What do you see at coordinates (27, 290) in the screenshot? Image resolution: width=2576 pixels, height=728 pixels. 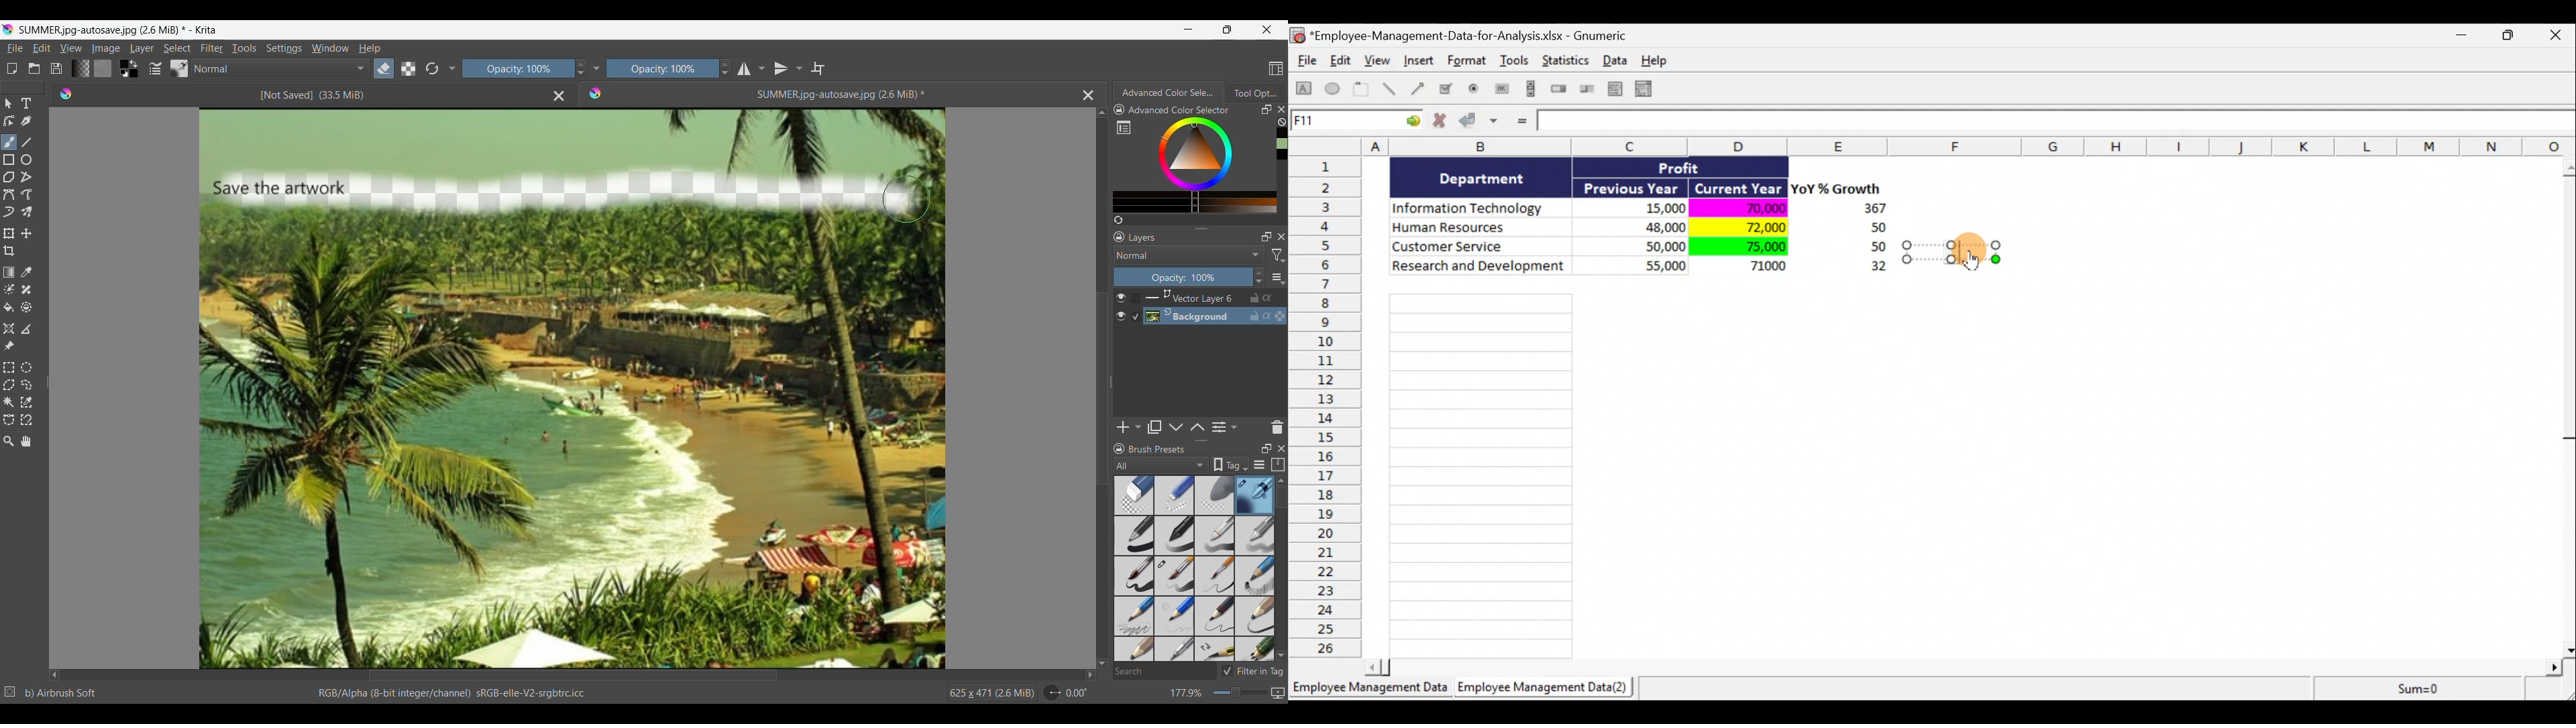 I see `Smart patch tool` at bounding box center [27, 290].